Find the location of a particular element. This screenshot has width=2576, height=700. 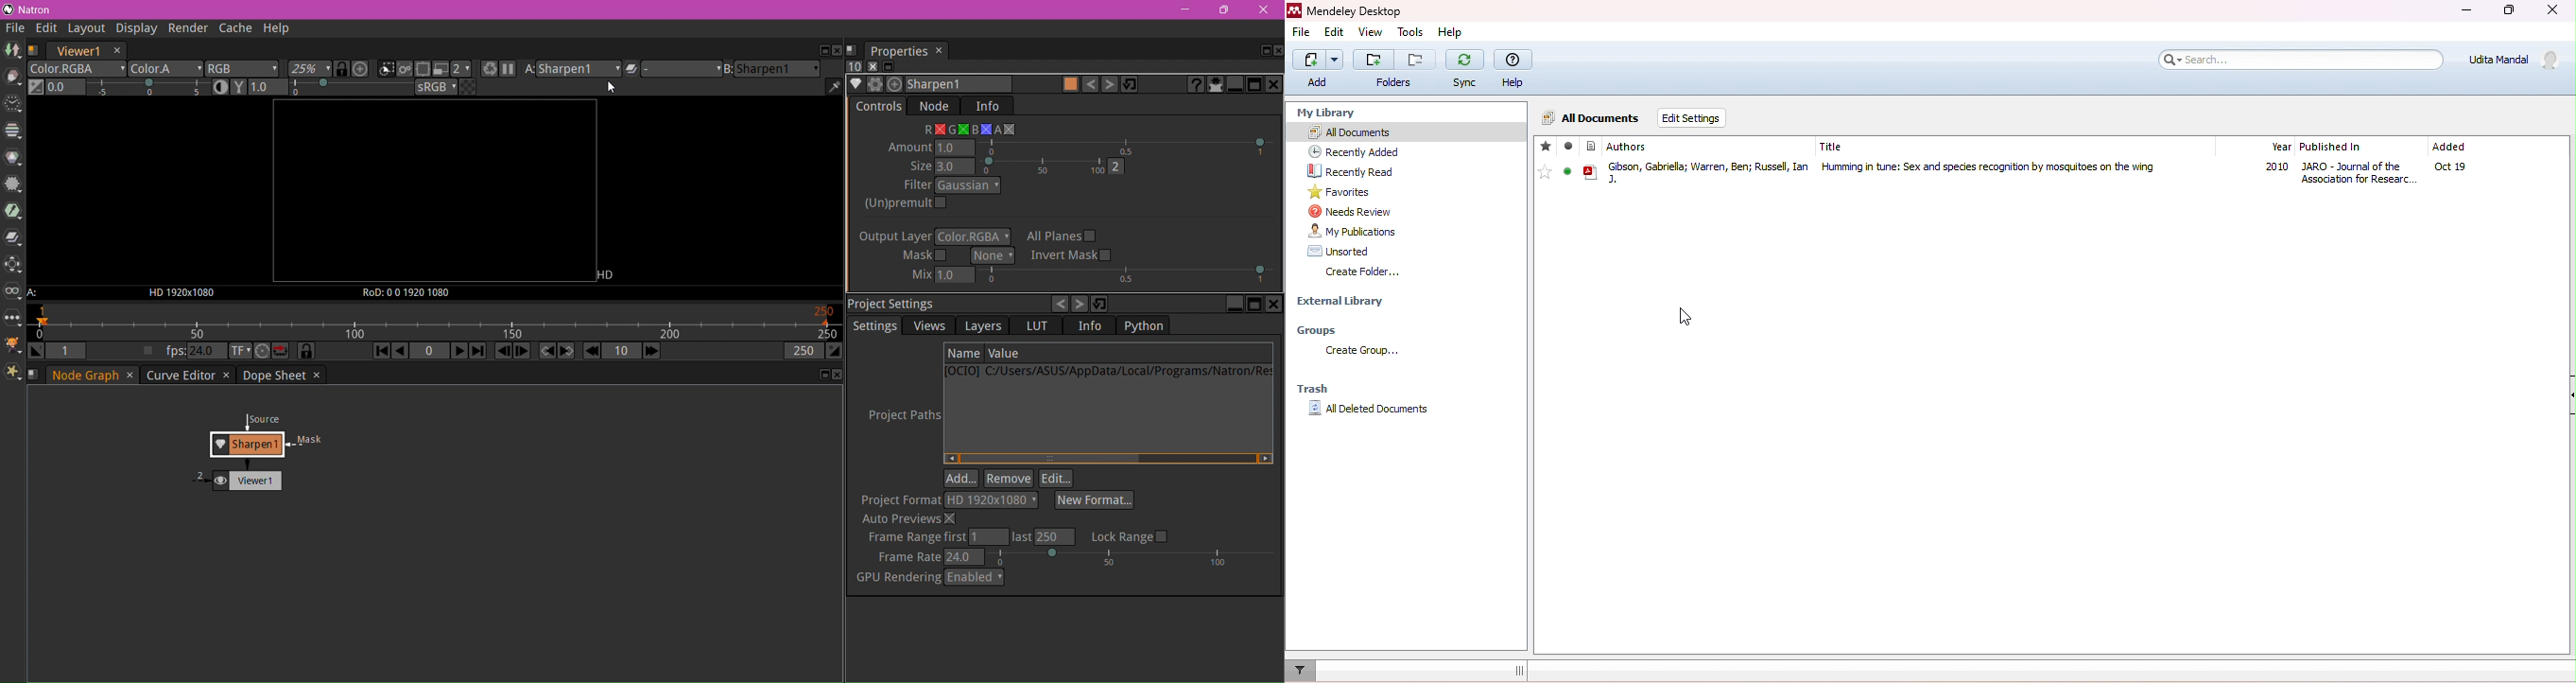

When activated, the timeline frame-range is synchronized with the Dope Sheet and the Curve Editor is located at coordinates (306, 352).